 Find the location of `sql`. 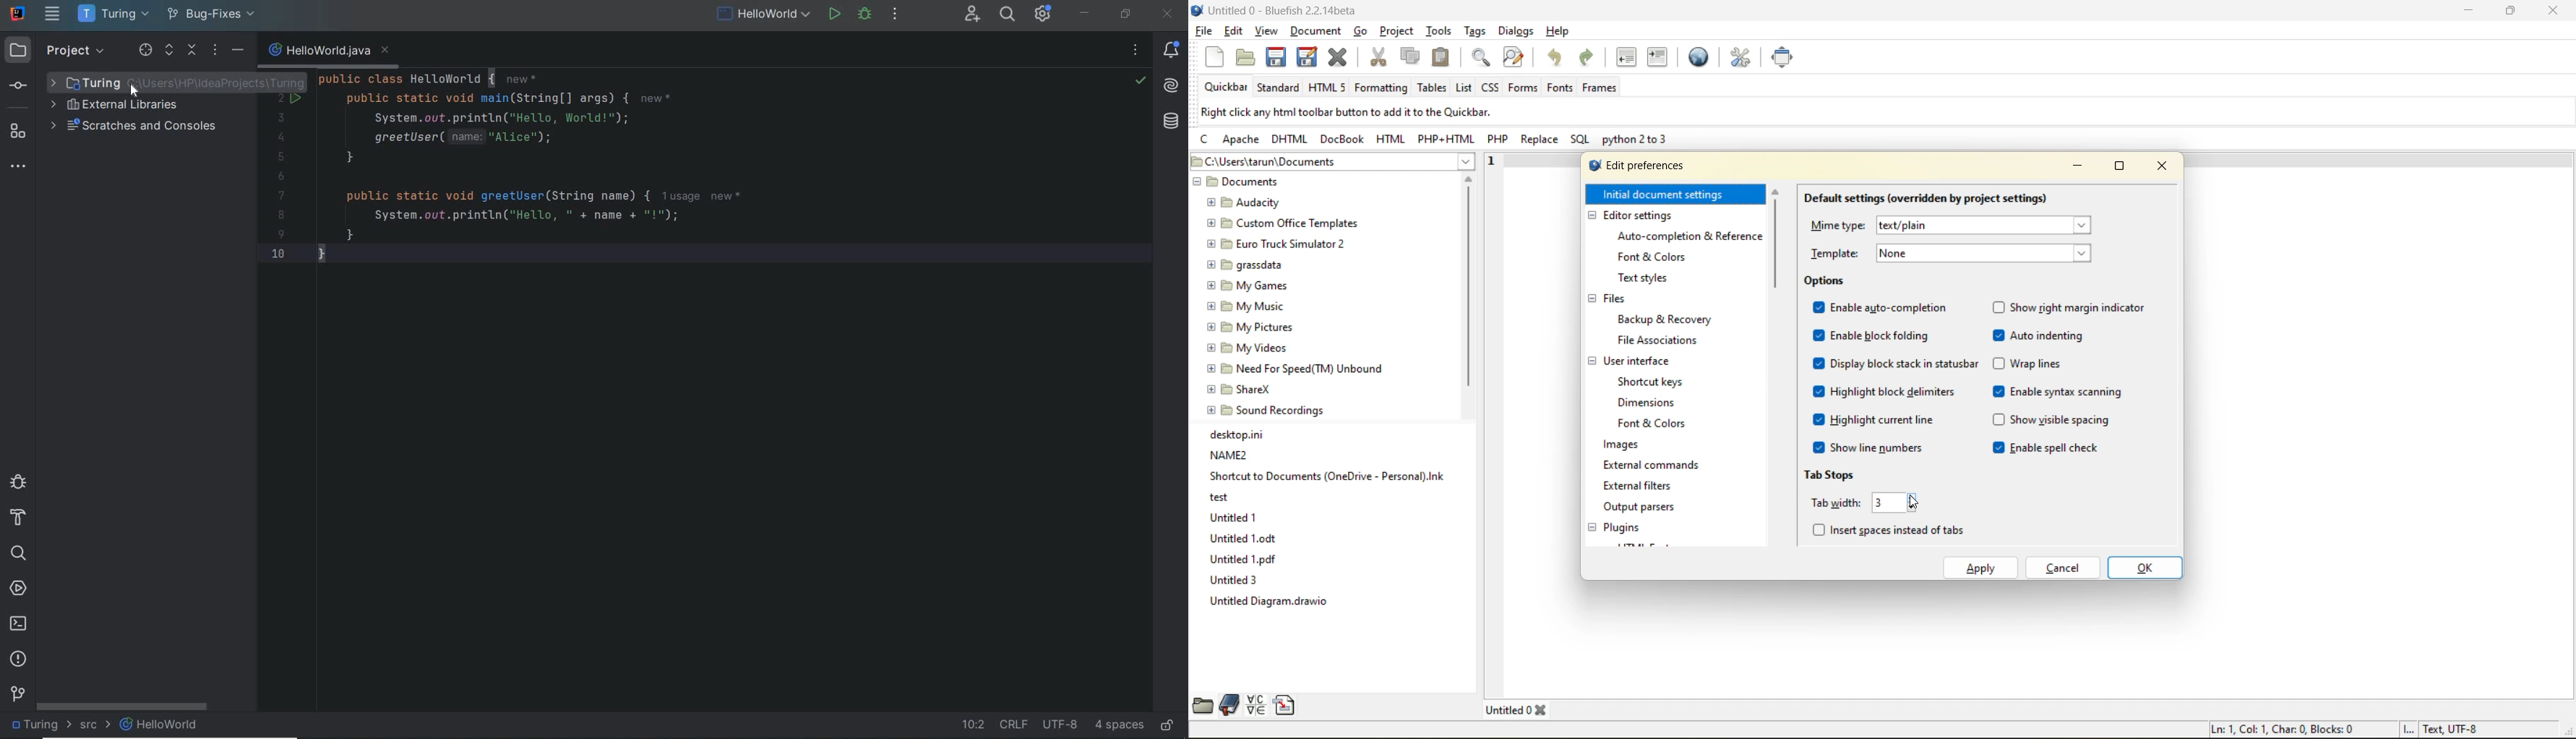

sql is located at coordinates (1581, 141).